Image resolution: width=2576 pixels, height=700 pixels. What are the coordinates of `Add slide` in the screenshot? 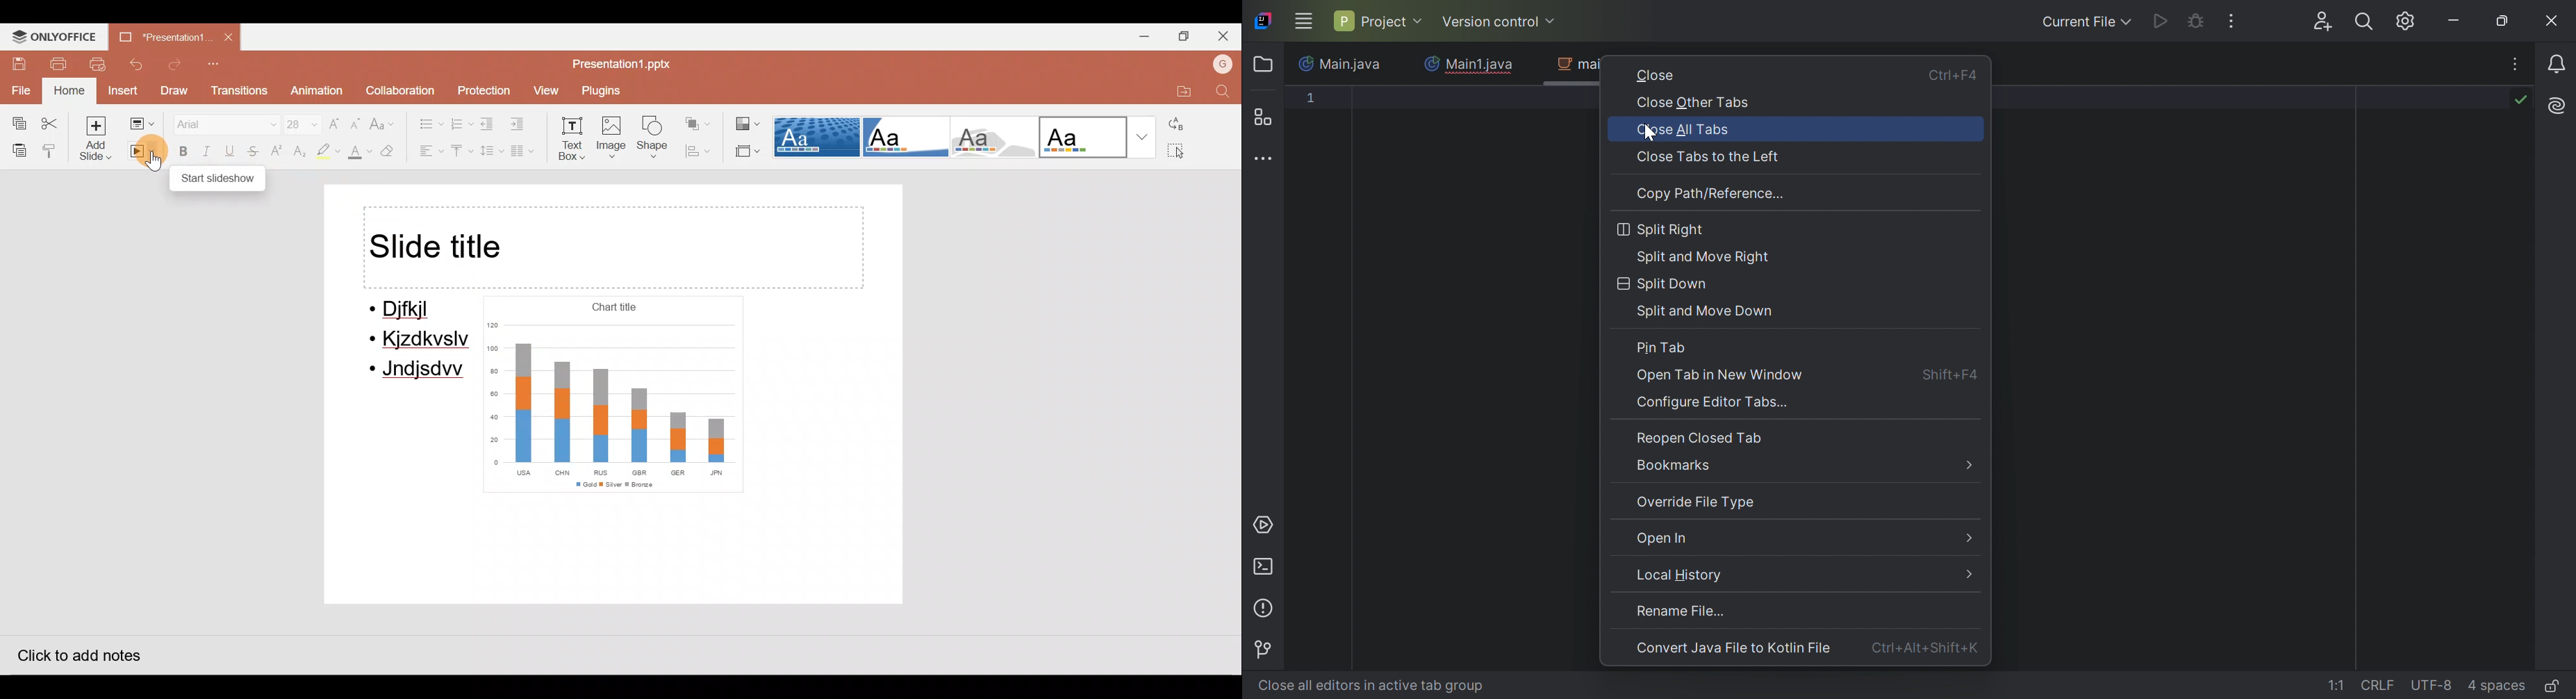 It's located at (98, 140).